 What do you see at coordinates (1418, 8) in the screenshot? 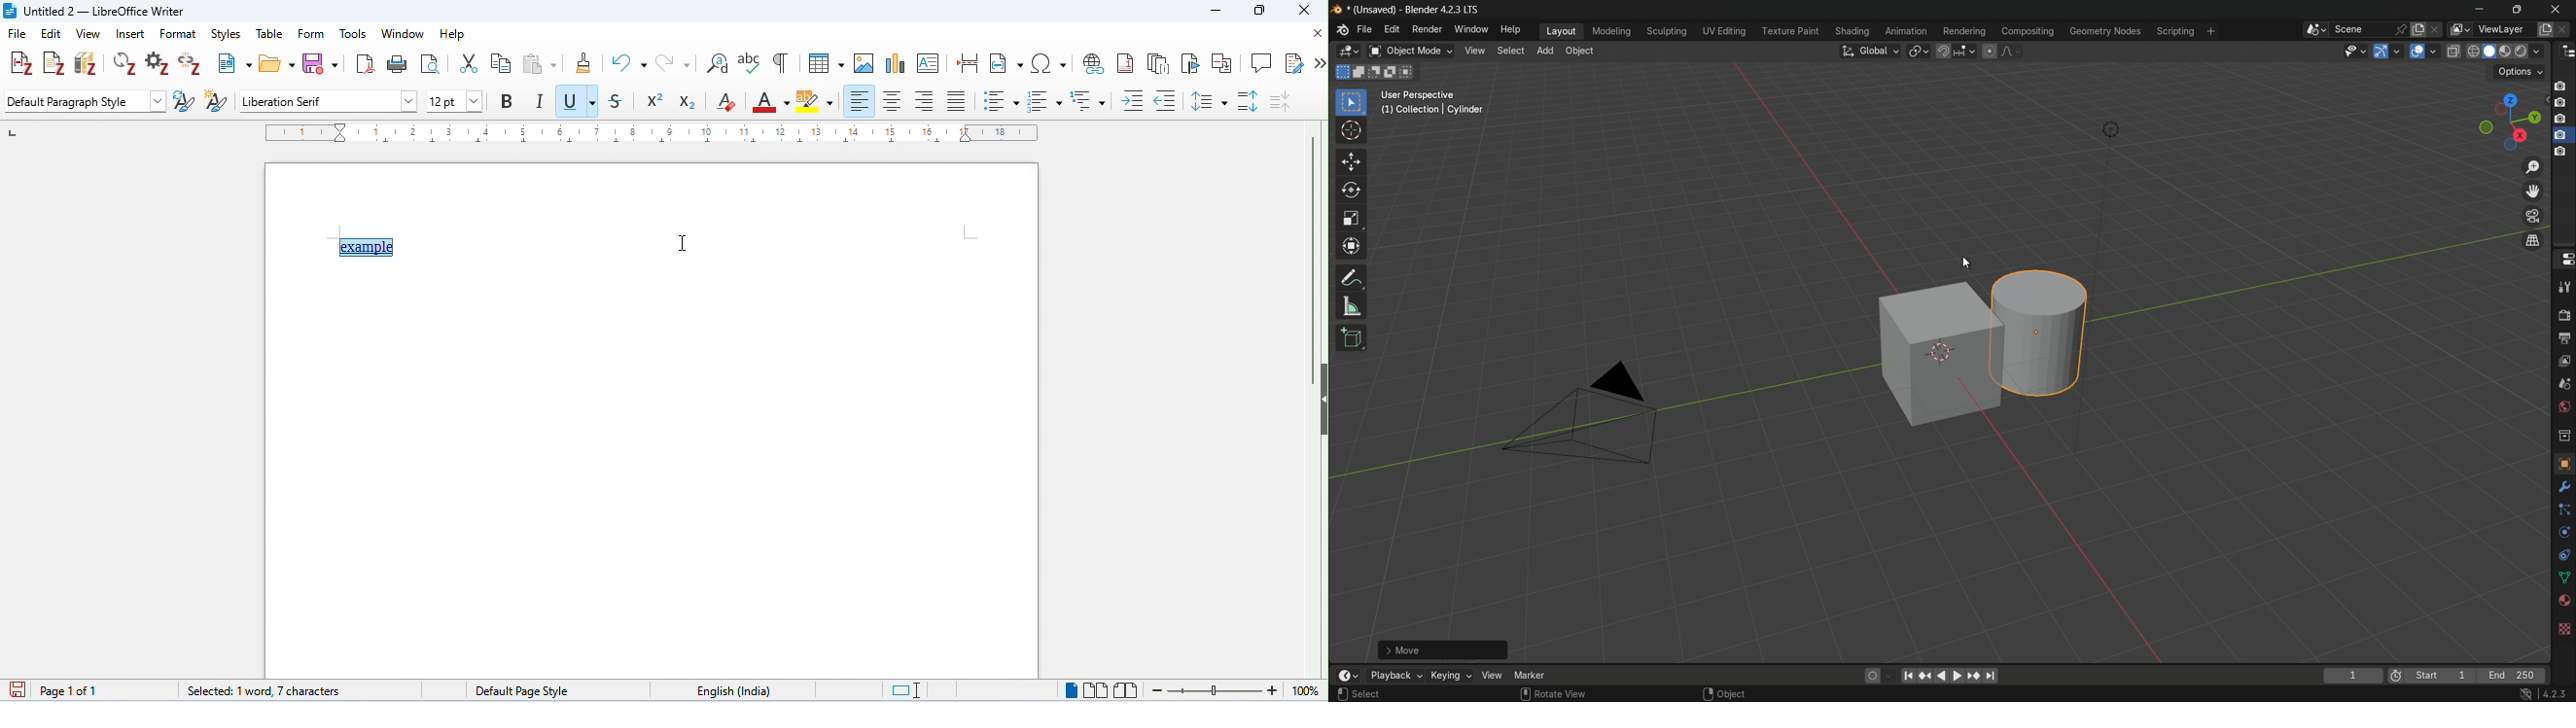
I see `unsaved blender 4.2.3 lts` at bounding box center [1418, 8].